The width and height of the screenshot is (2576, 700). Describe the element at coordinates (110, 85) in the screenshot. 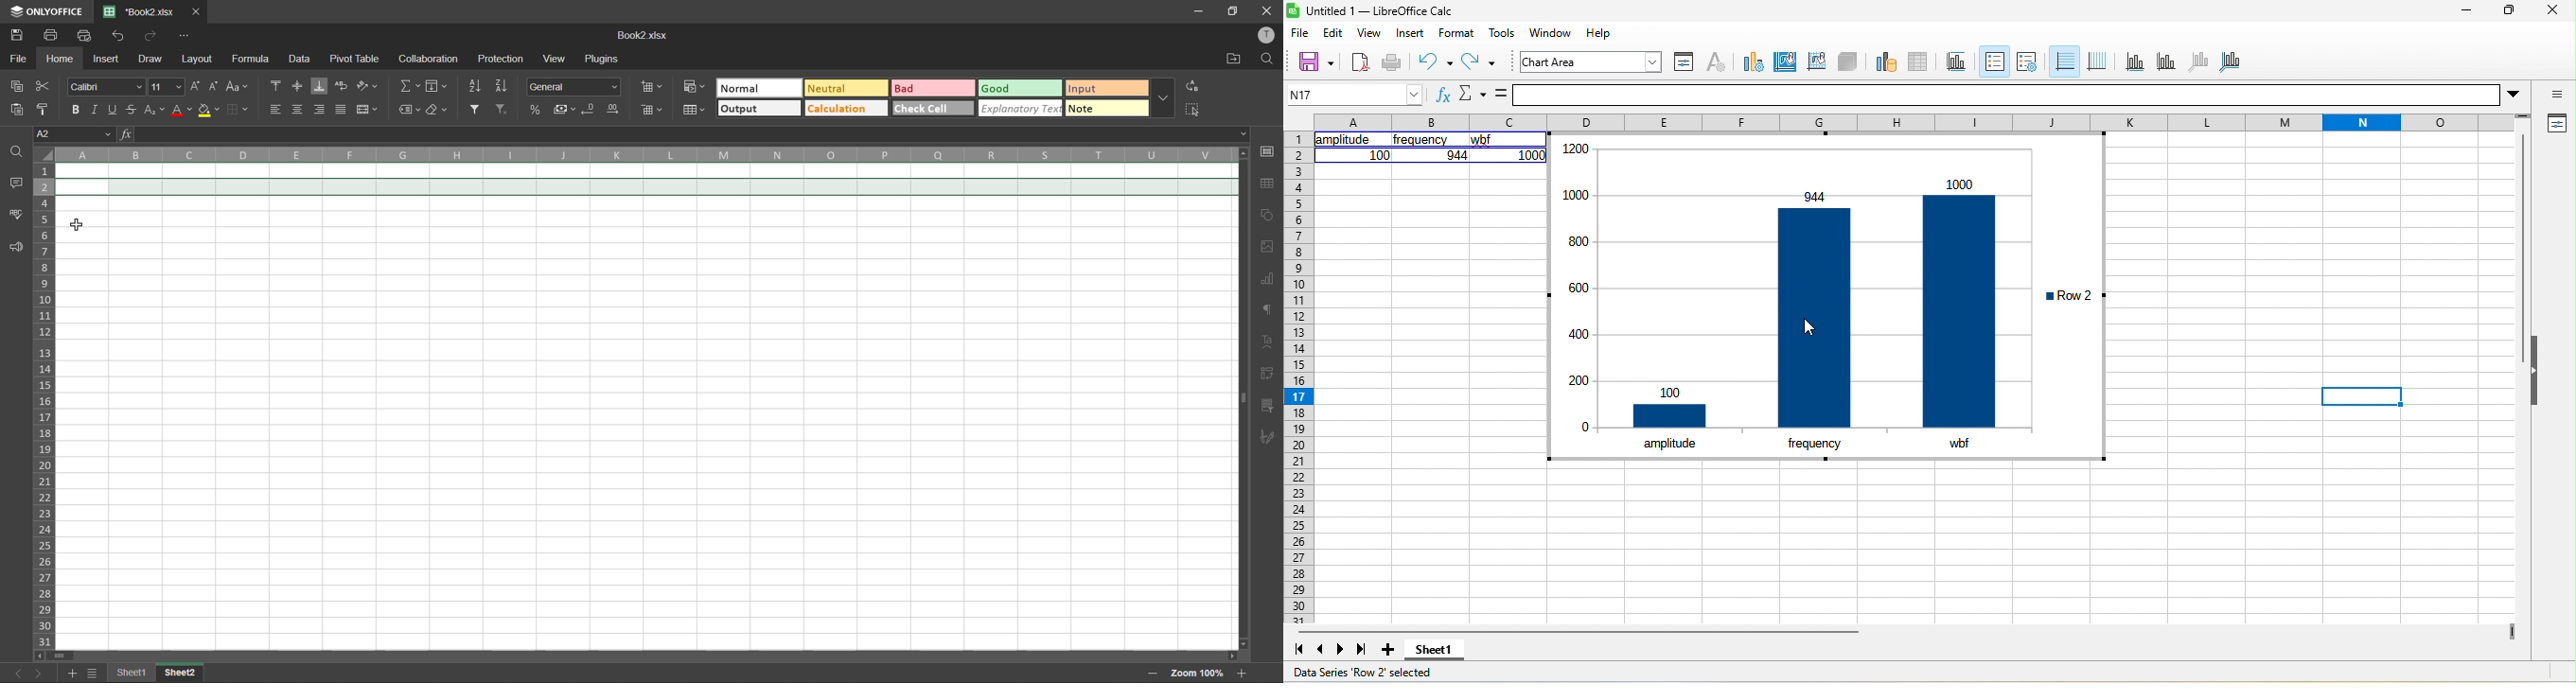

I see `font style` at that location.